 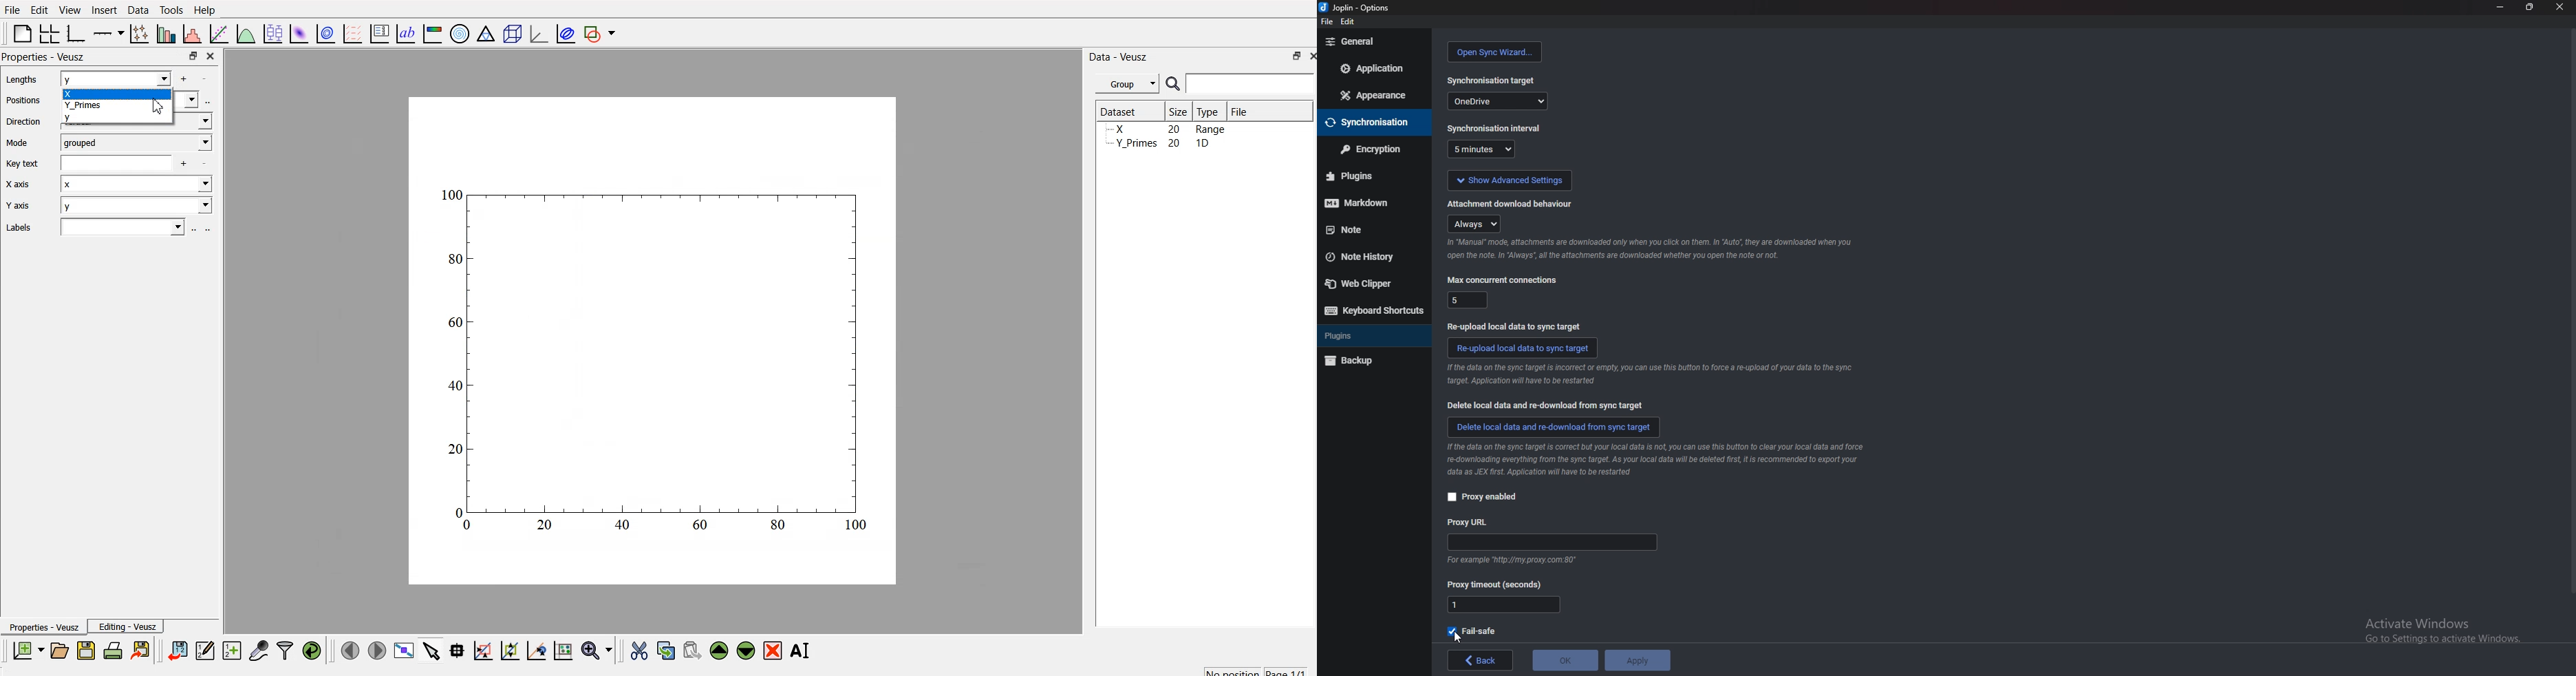 I want to click on cursor, so click(x=1457, y=635).